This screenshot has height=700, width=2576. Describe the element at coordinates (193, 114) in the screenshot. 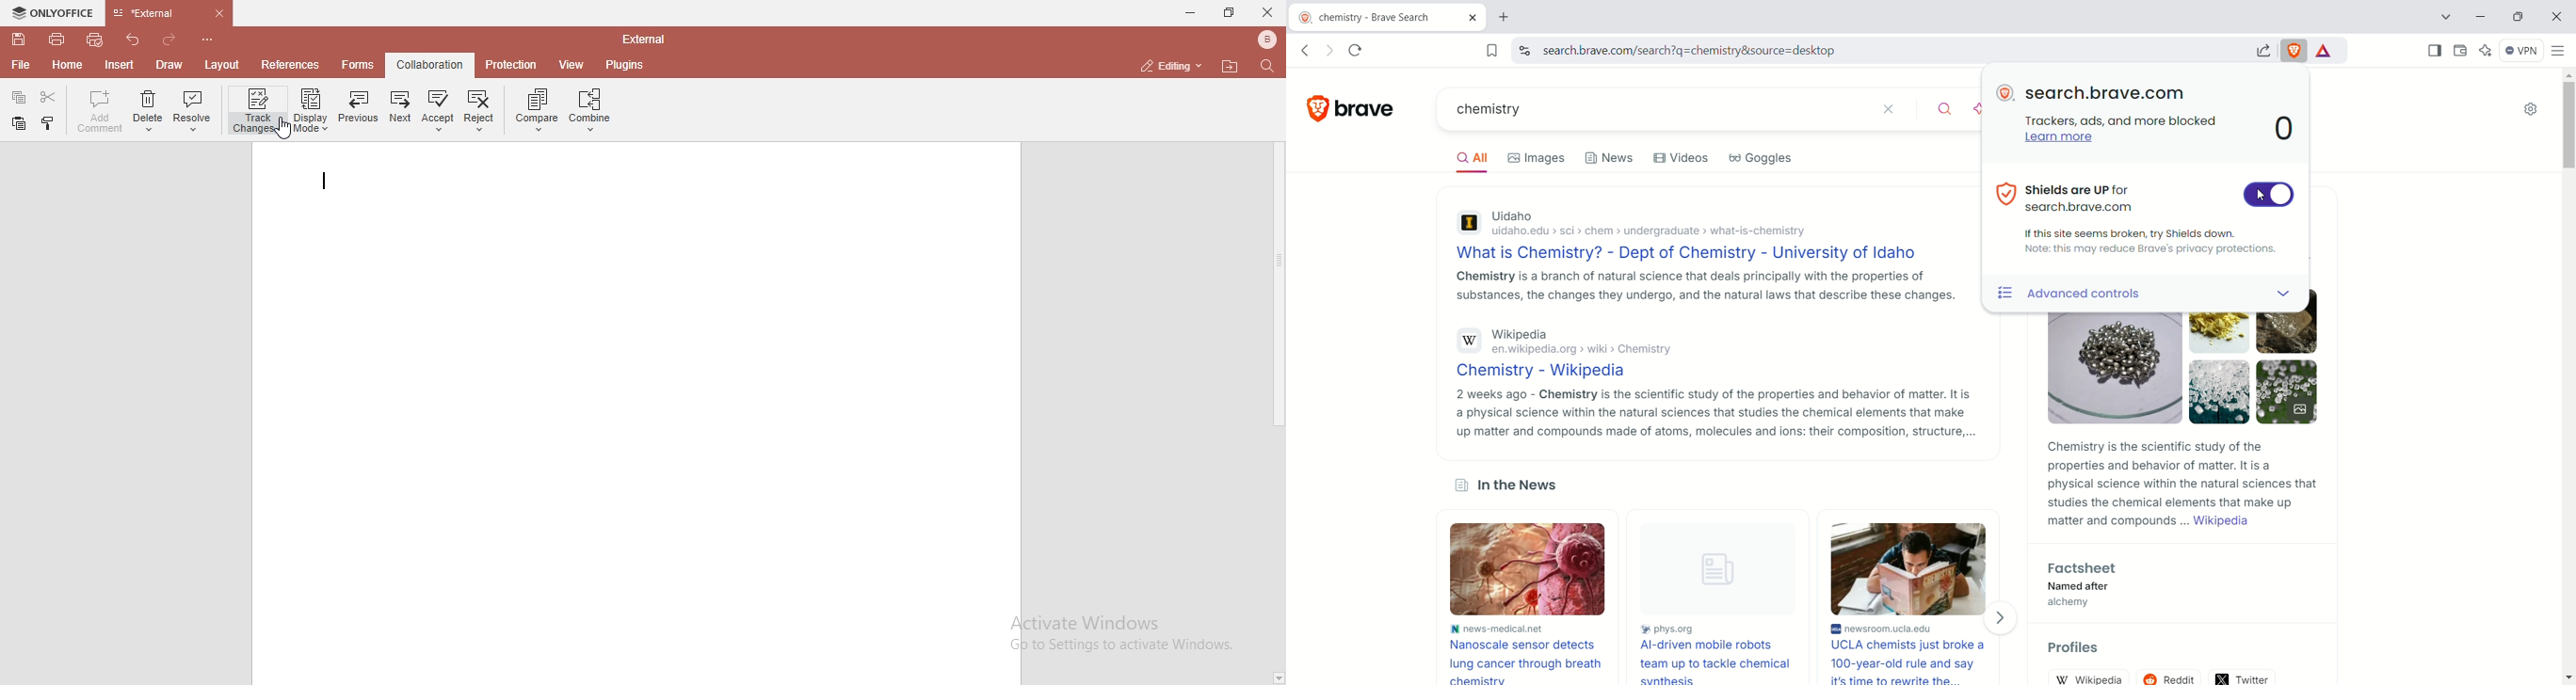

I see `resolve` at that location.